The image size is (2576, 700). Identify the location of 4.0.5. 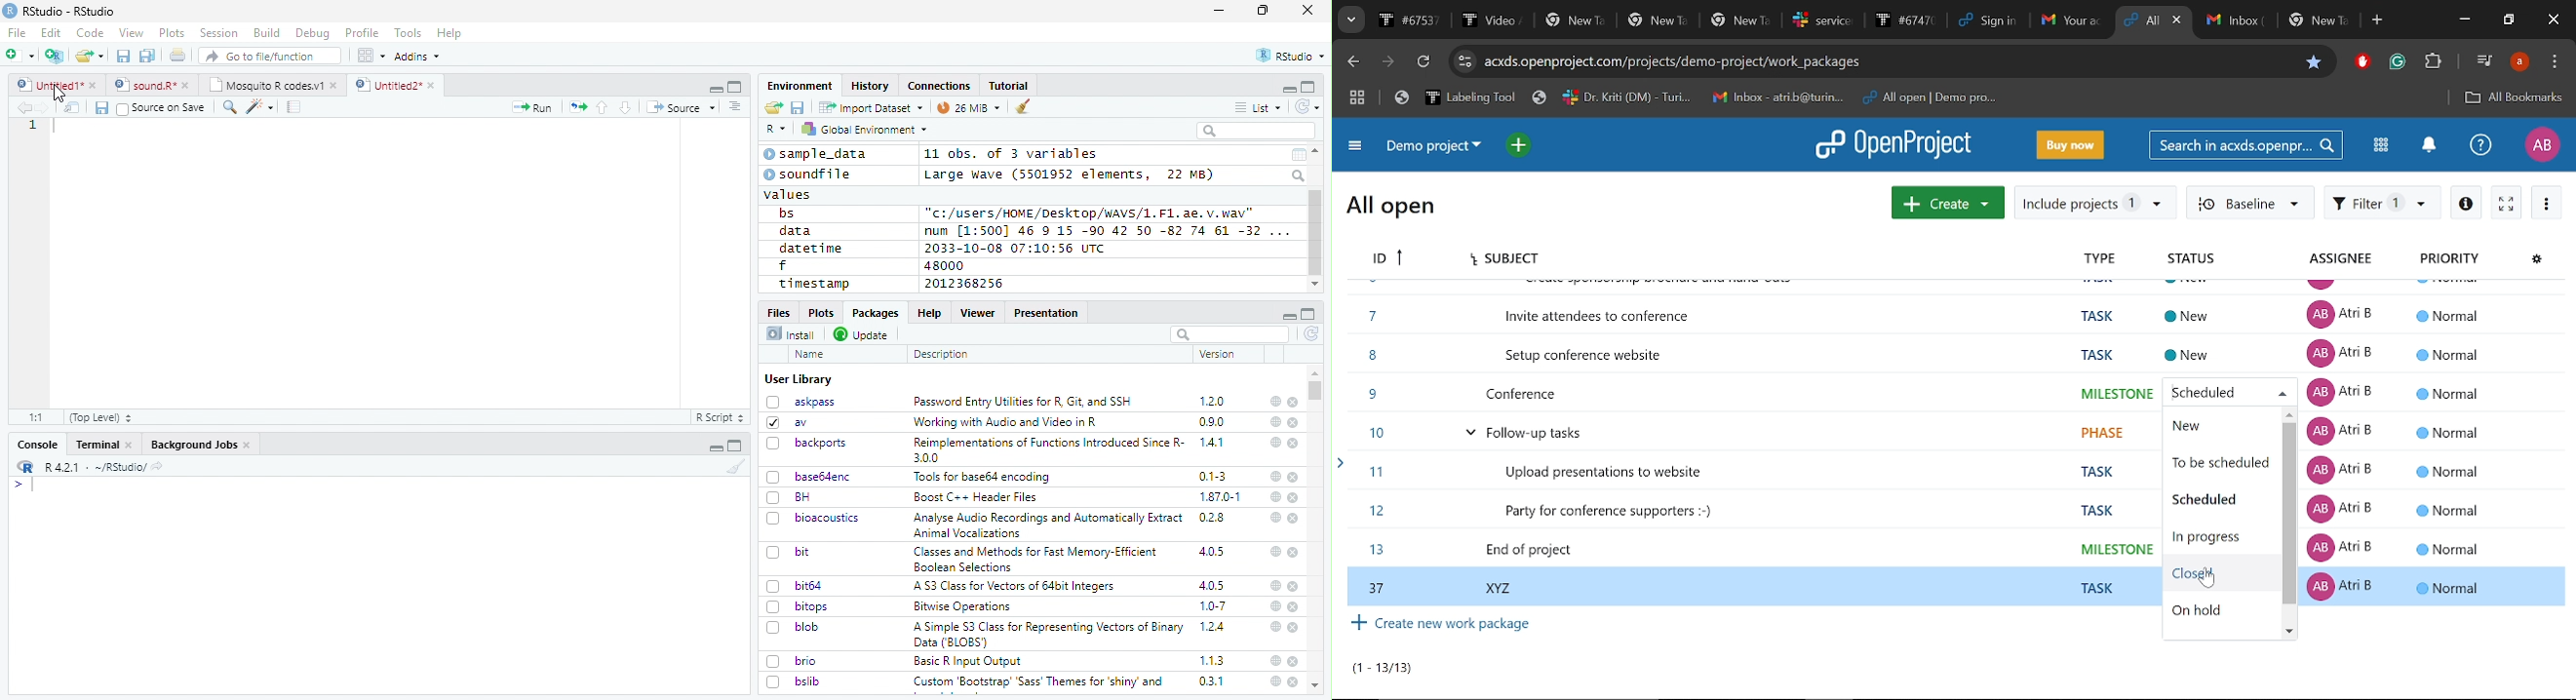
(1211, 552).